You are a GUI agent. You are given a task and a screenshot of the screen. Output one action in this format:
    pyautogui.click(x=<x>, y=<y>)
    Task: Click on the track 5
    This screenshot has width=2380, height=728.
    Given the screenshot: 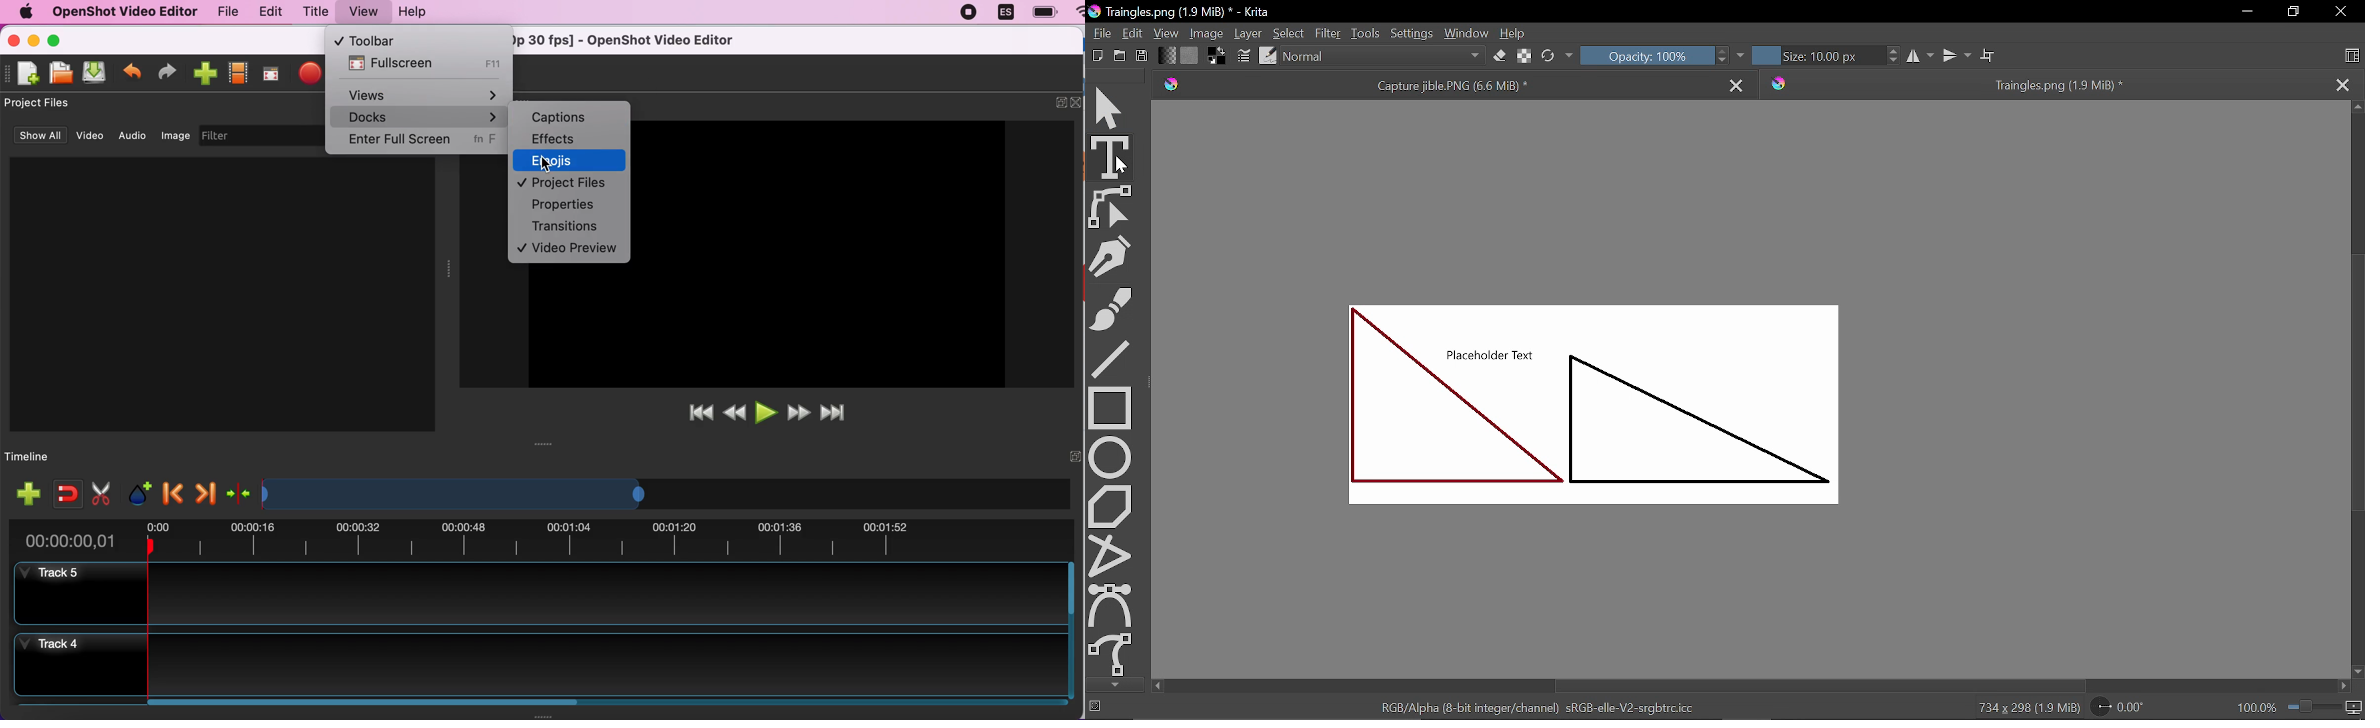 What is the action you would take?
    pyautogui.click(x=539, y=594)
    